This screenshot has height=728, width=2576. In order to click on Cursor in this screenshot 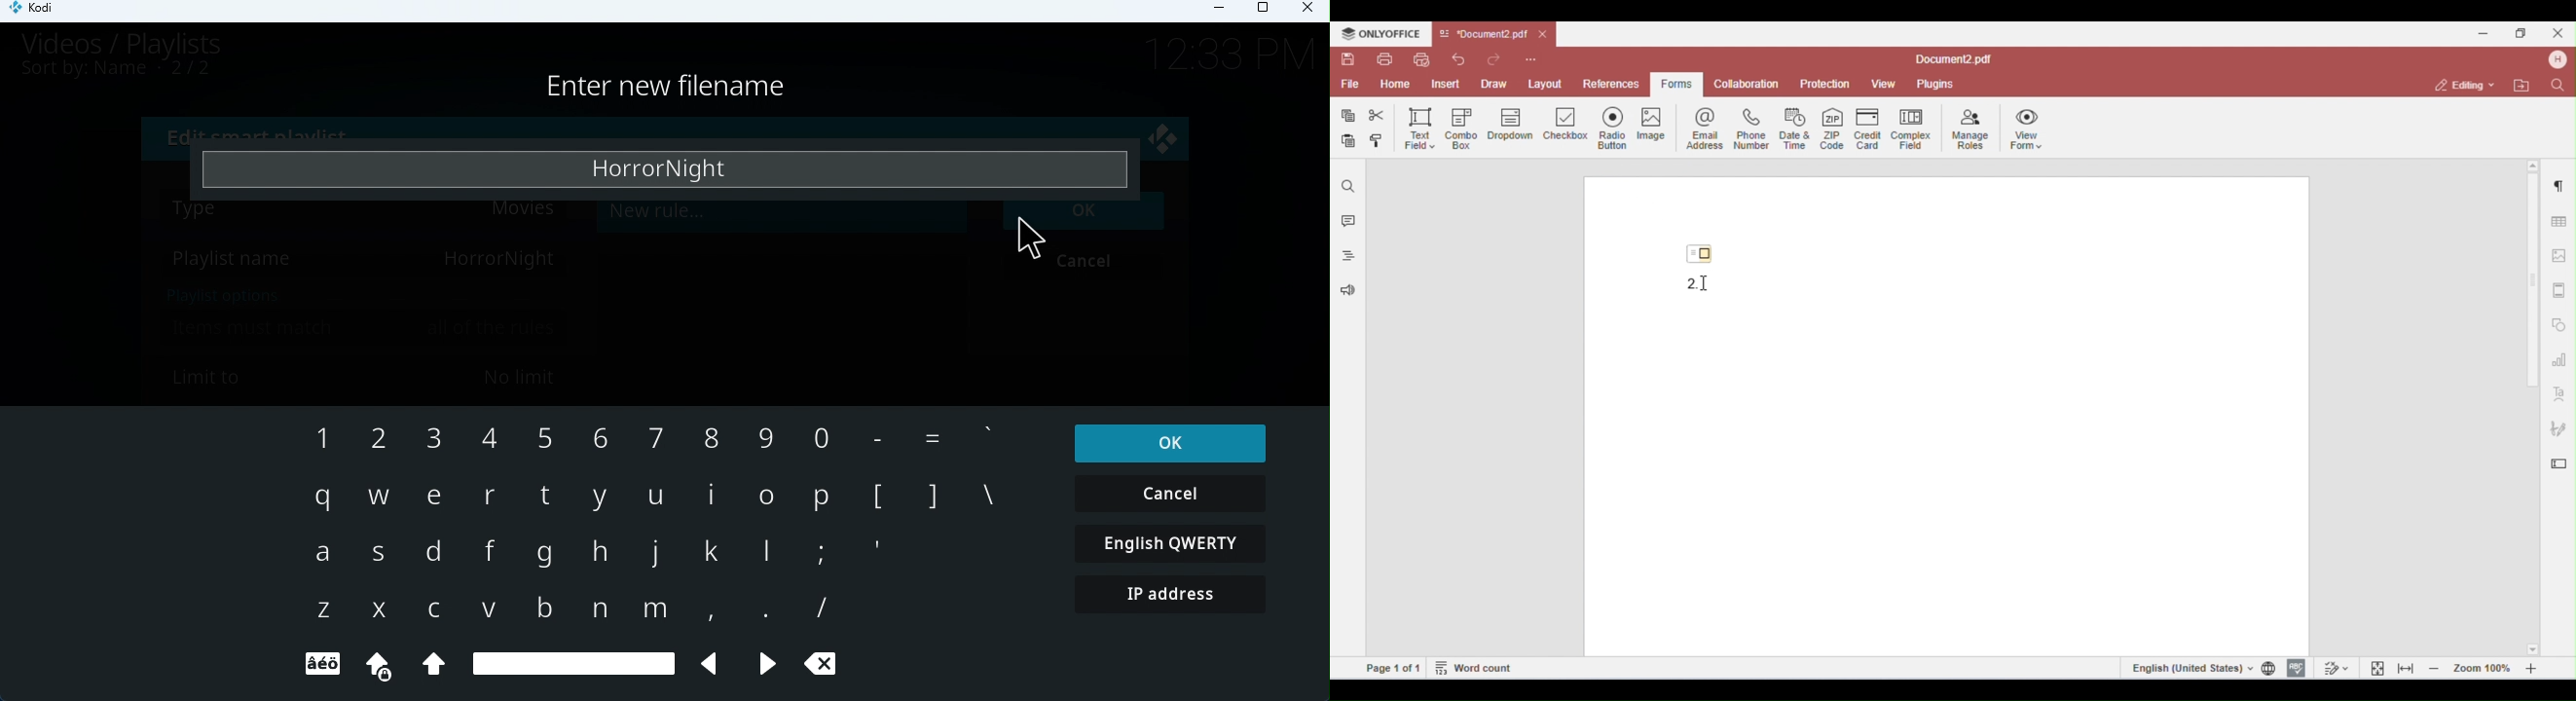, I will do `click(1032, 239)`.